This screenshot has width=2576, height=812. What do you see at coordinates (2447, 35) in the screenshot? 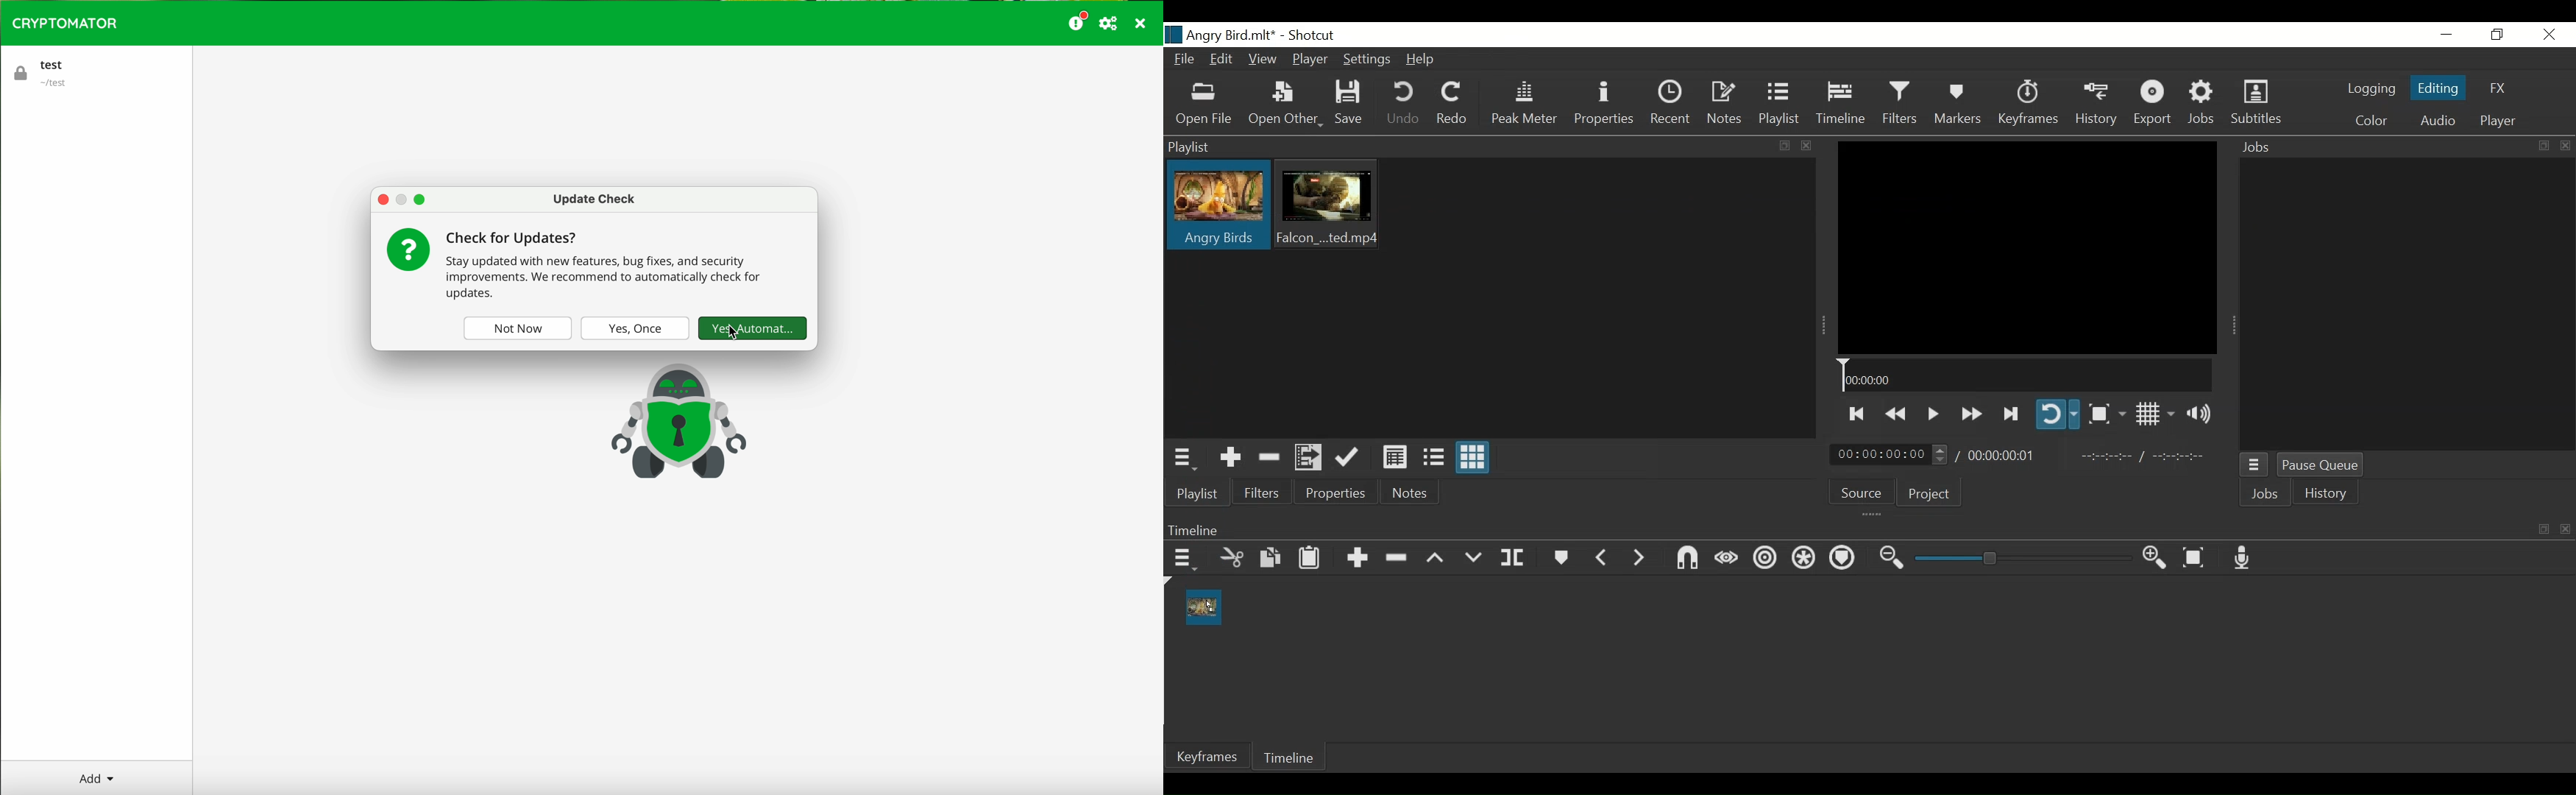
I see `Minimize` at bounding box center [2447, 35].